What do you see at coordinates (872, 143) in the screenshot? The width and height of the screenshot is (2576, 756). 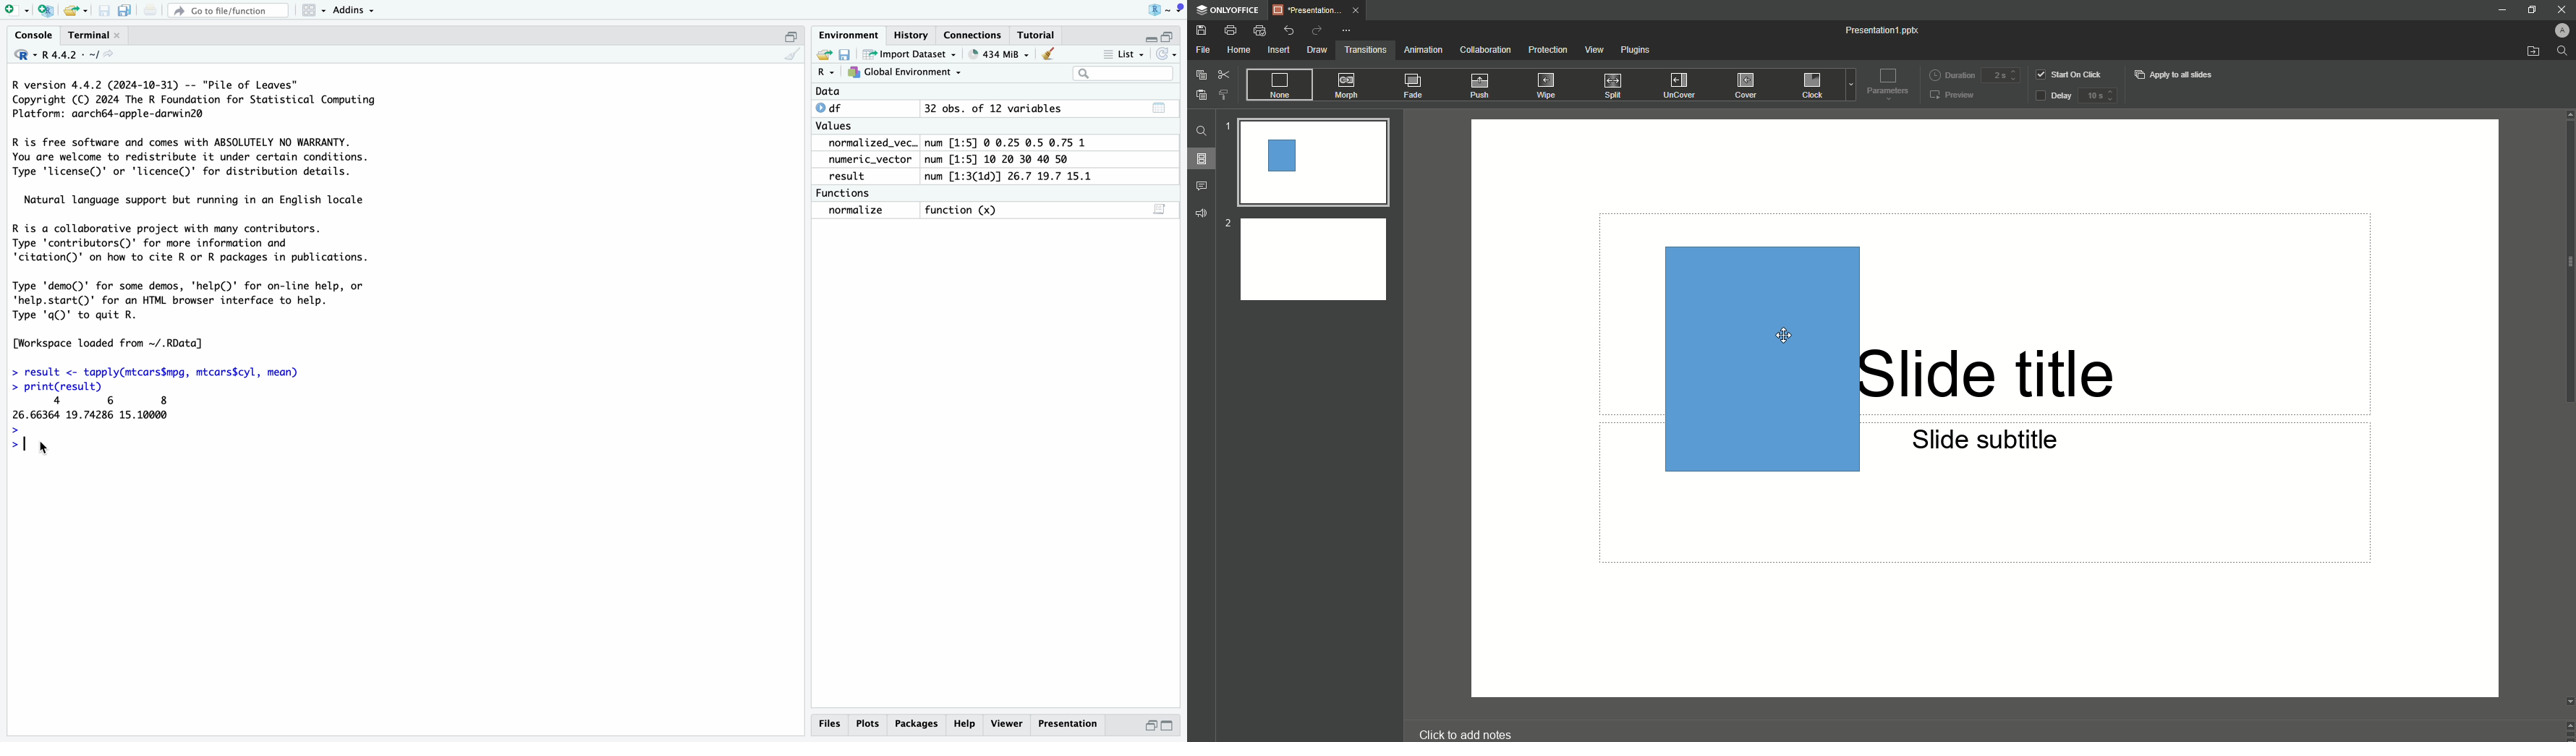 I see `normalized_vec..` at bounding box center [872, 143].